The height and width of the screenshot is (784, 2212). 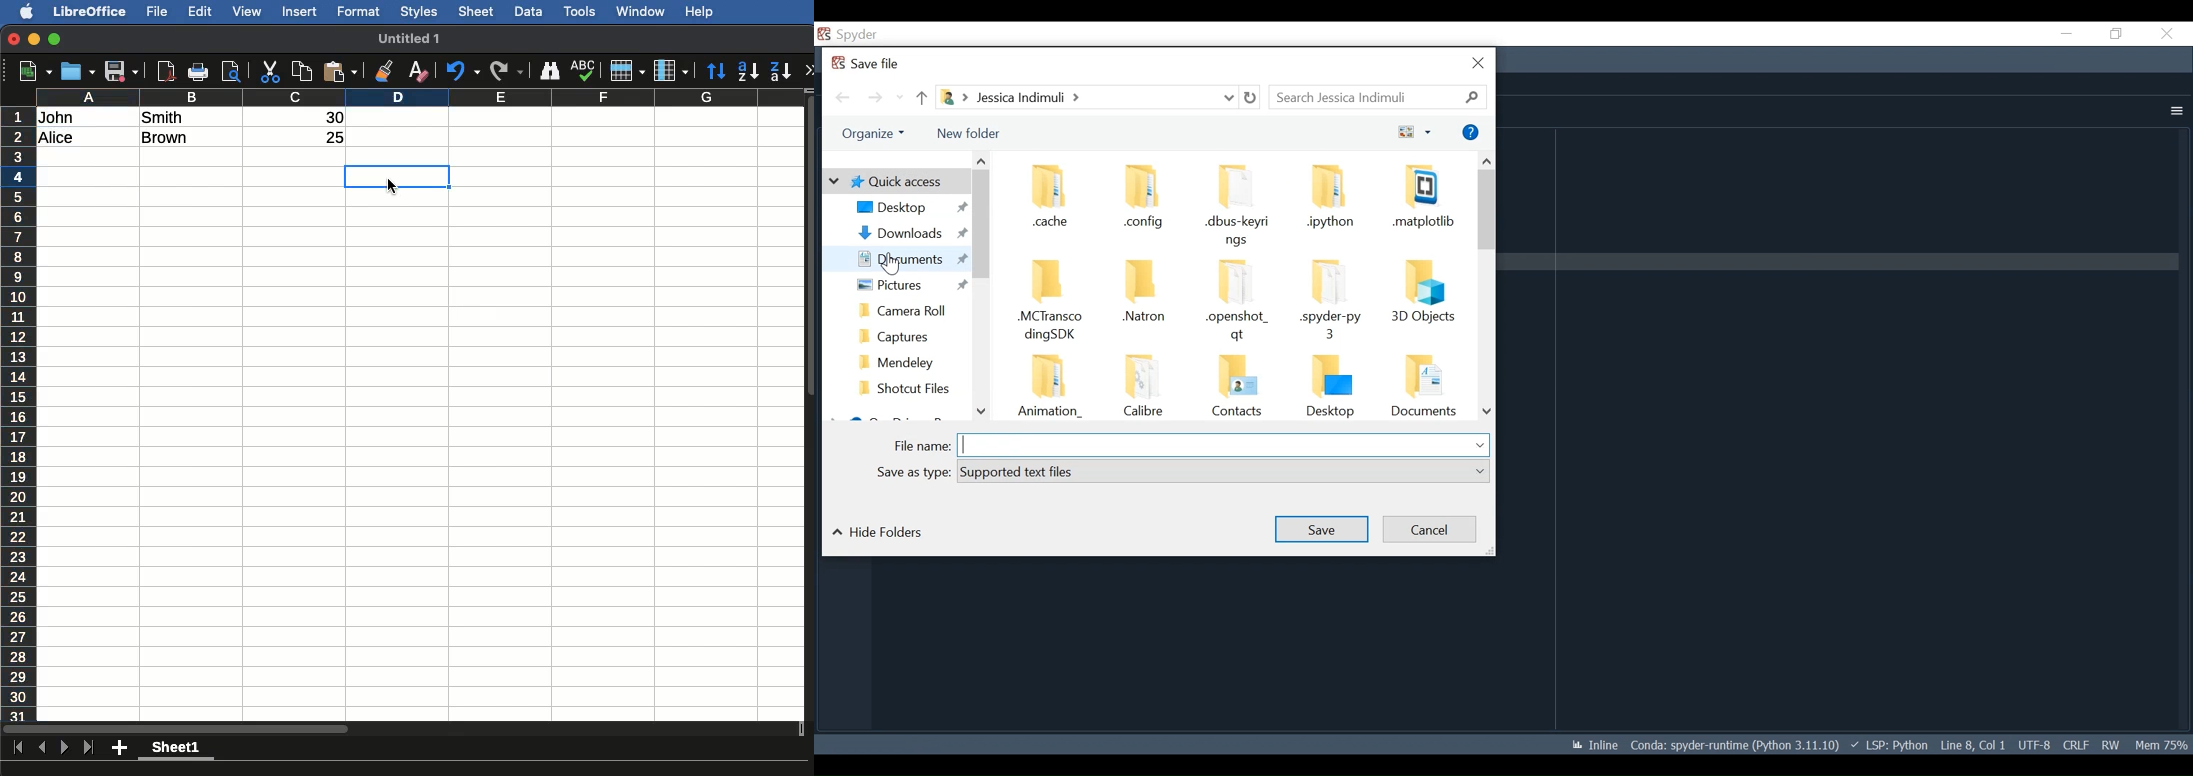 What do you see at coordinates (413, 40) in the screenshot?
I see `Name` at bounding box center [413, 40].